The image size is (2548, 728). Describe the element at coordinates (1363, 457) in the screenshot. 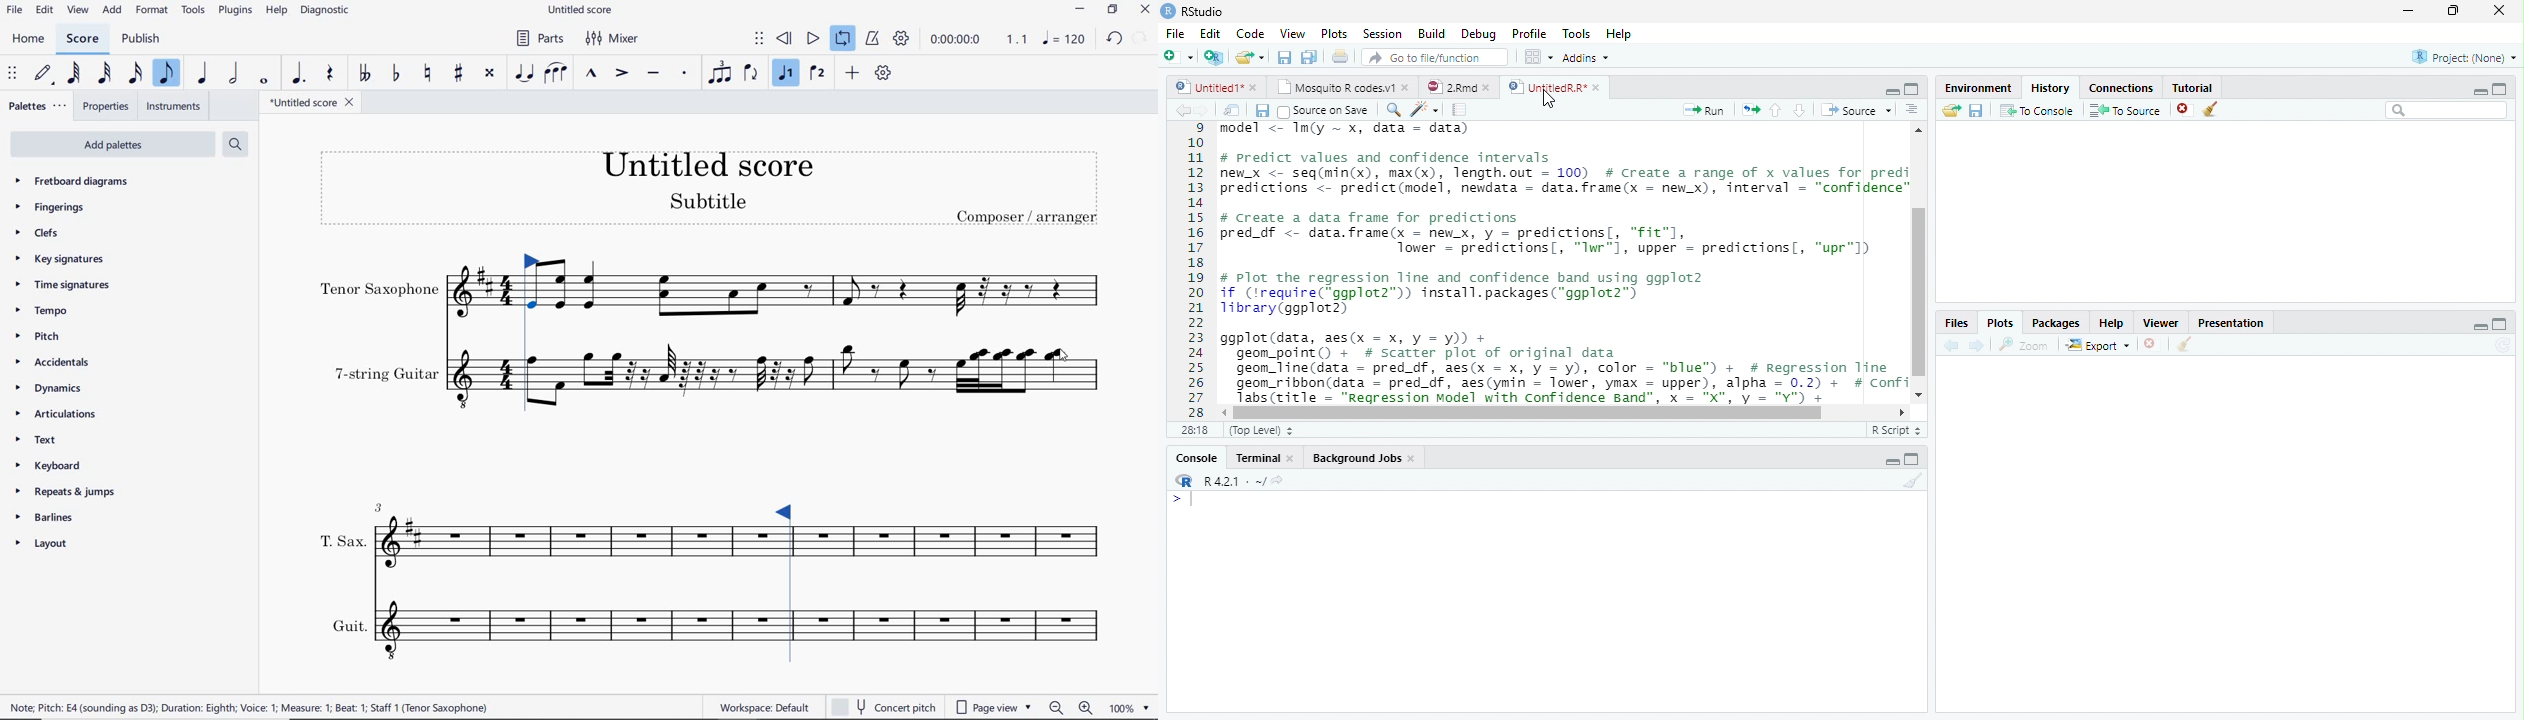

I see `Background Jobs` at that location.